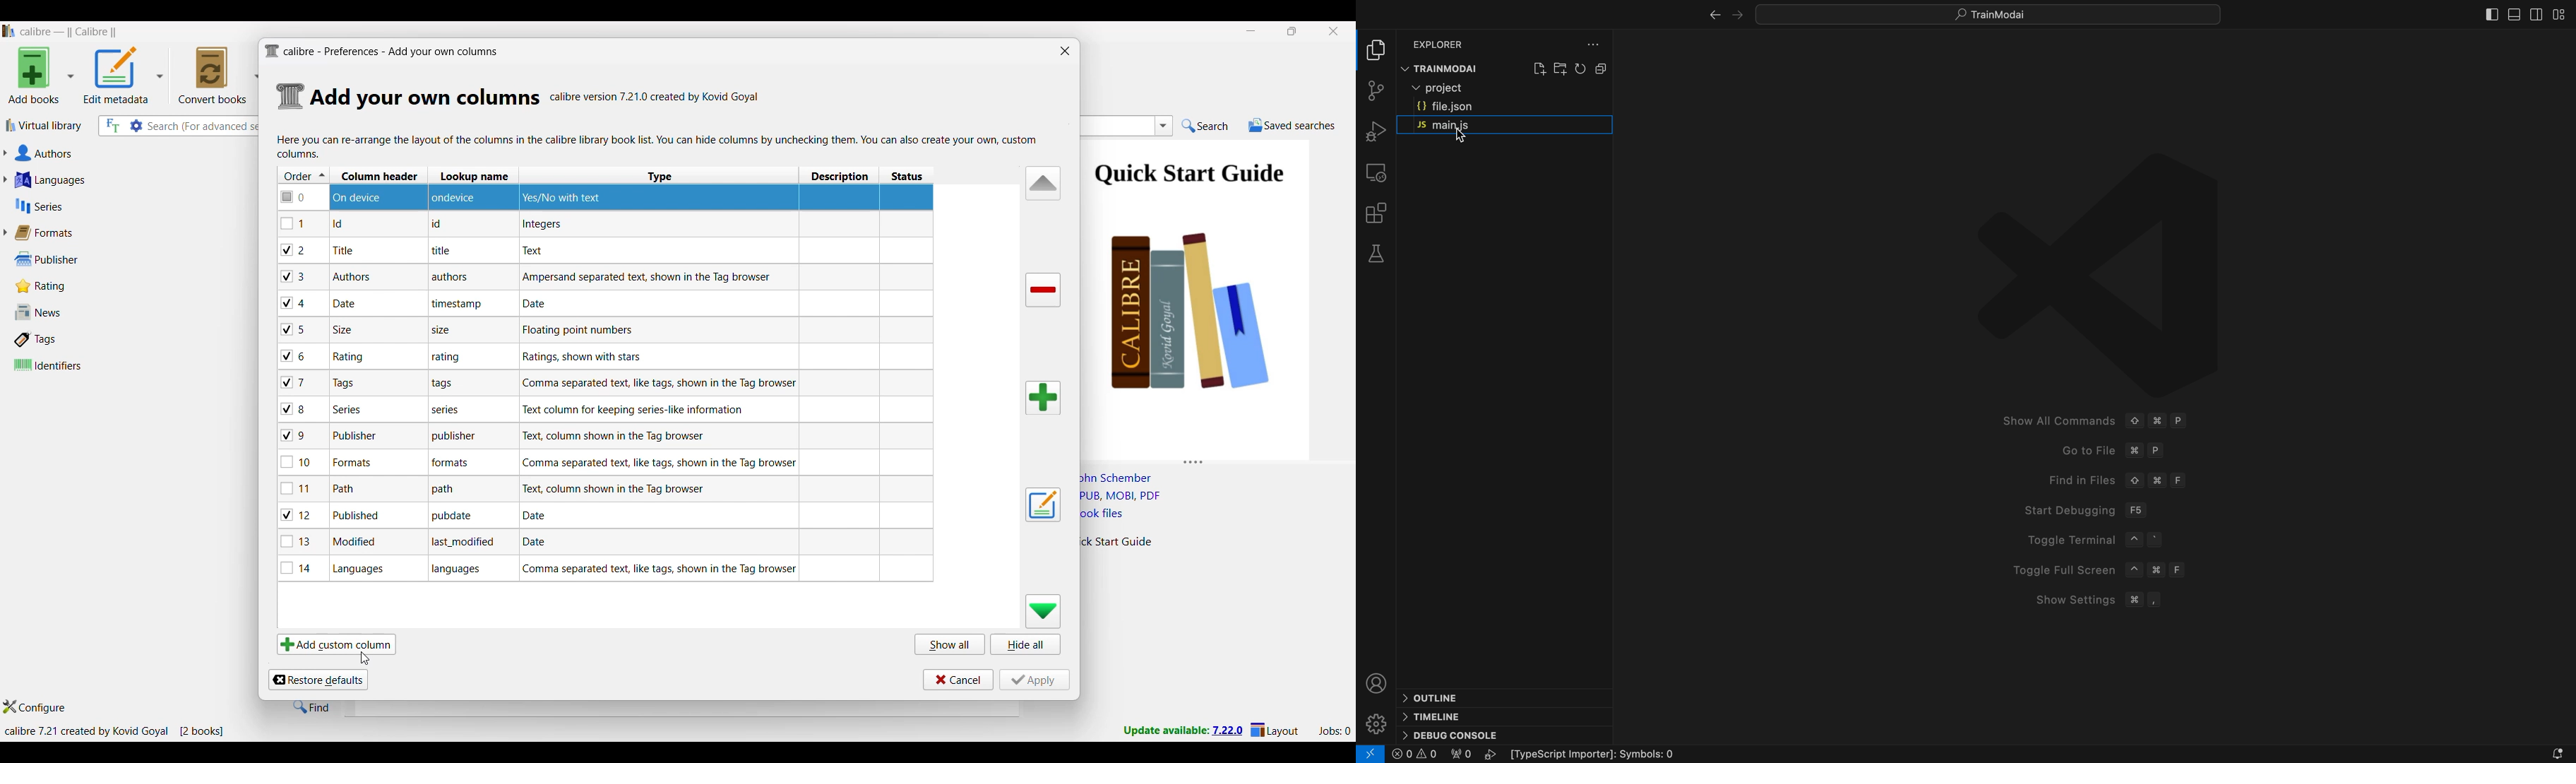 The width and height of the screenshot is (2576, 784). I want to click on Input search here, so click(205, 126).